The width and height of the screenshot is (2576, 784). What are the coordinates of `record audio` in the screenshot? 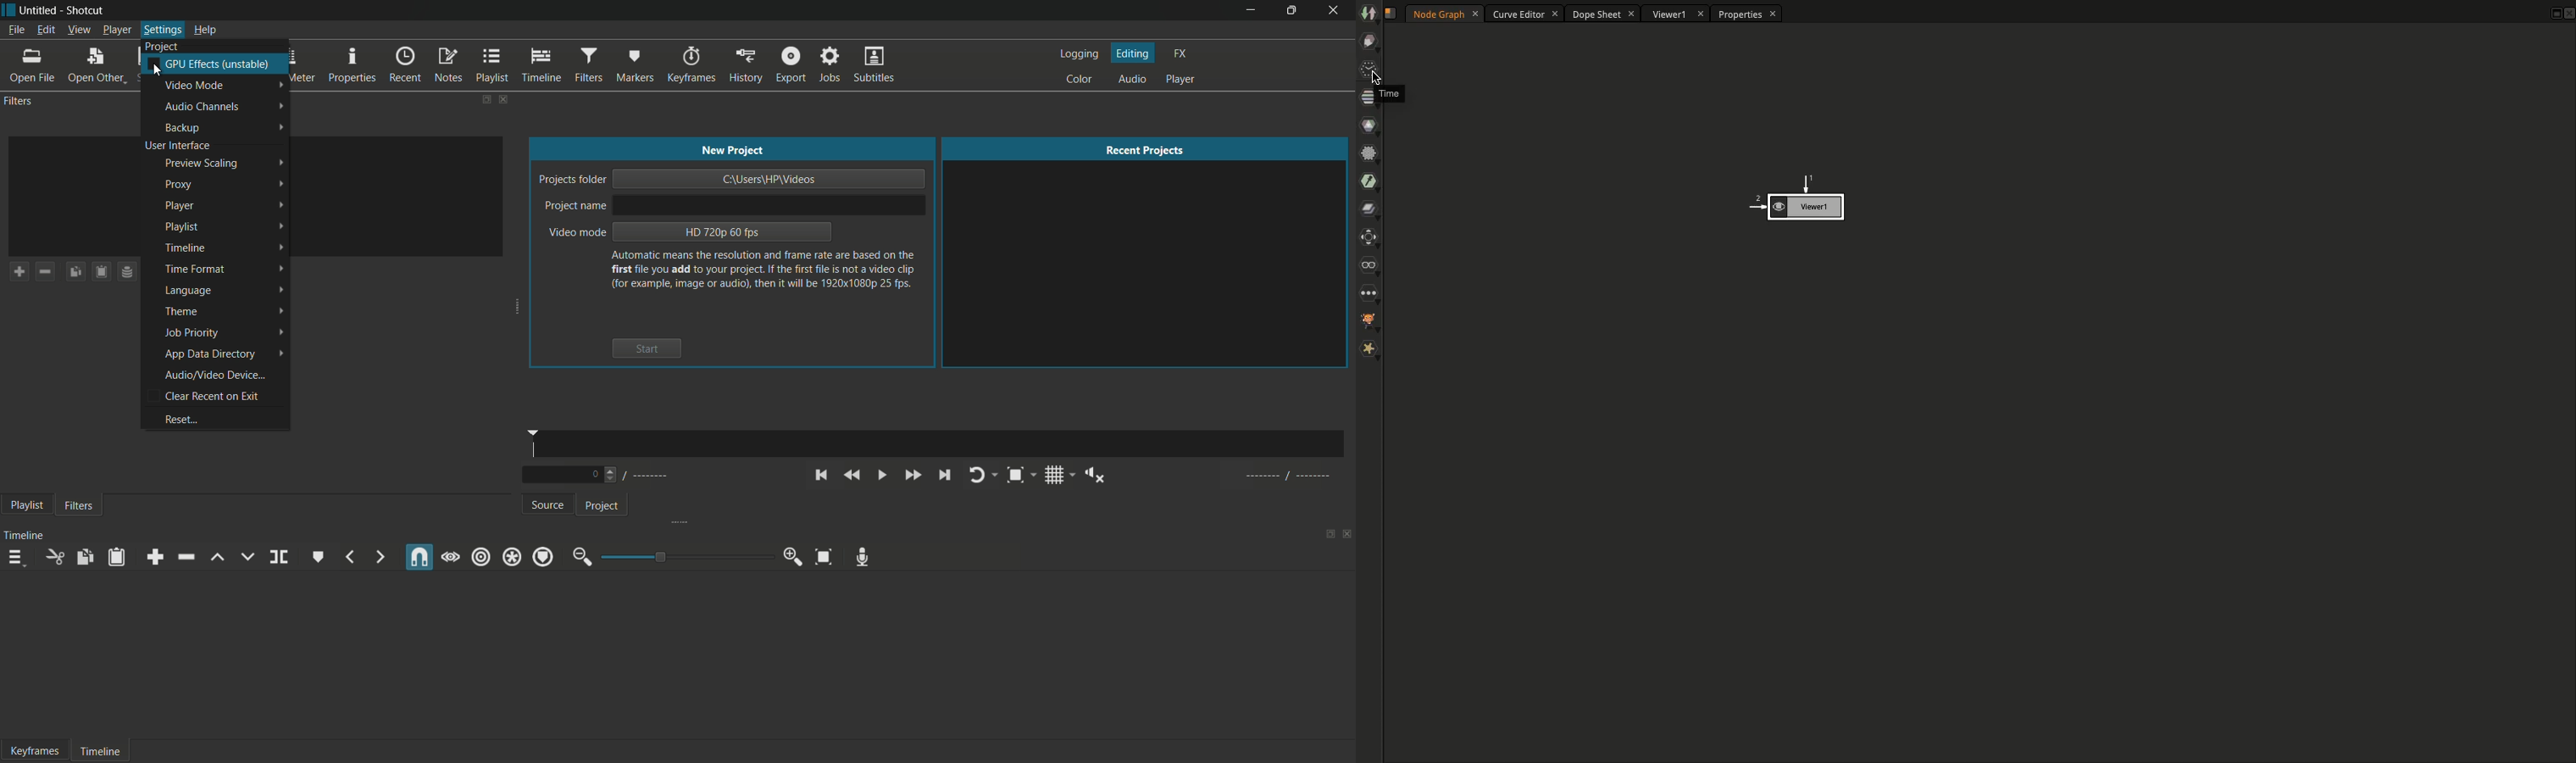 It's located at (862, 555).